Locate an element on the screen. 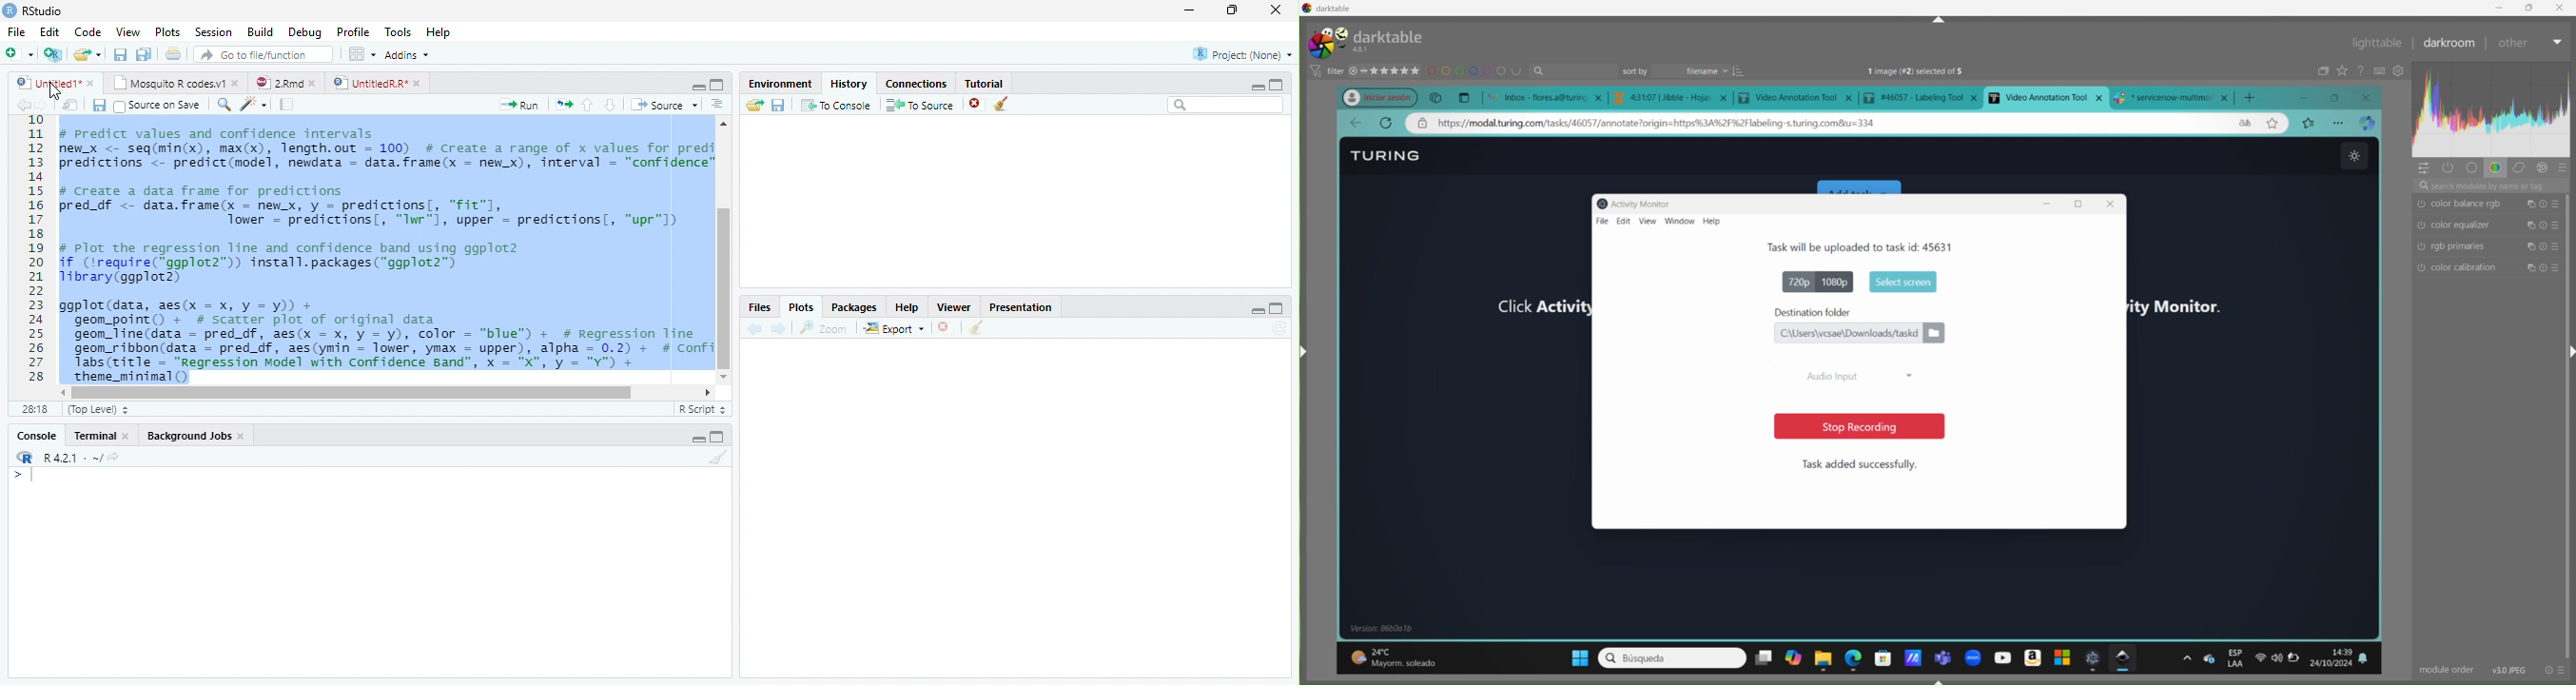 This screenshot has width=2576, height=700. tab is located at coordinates (1924, 97).